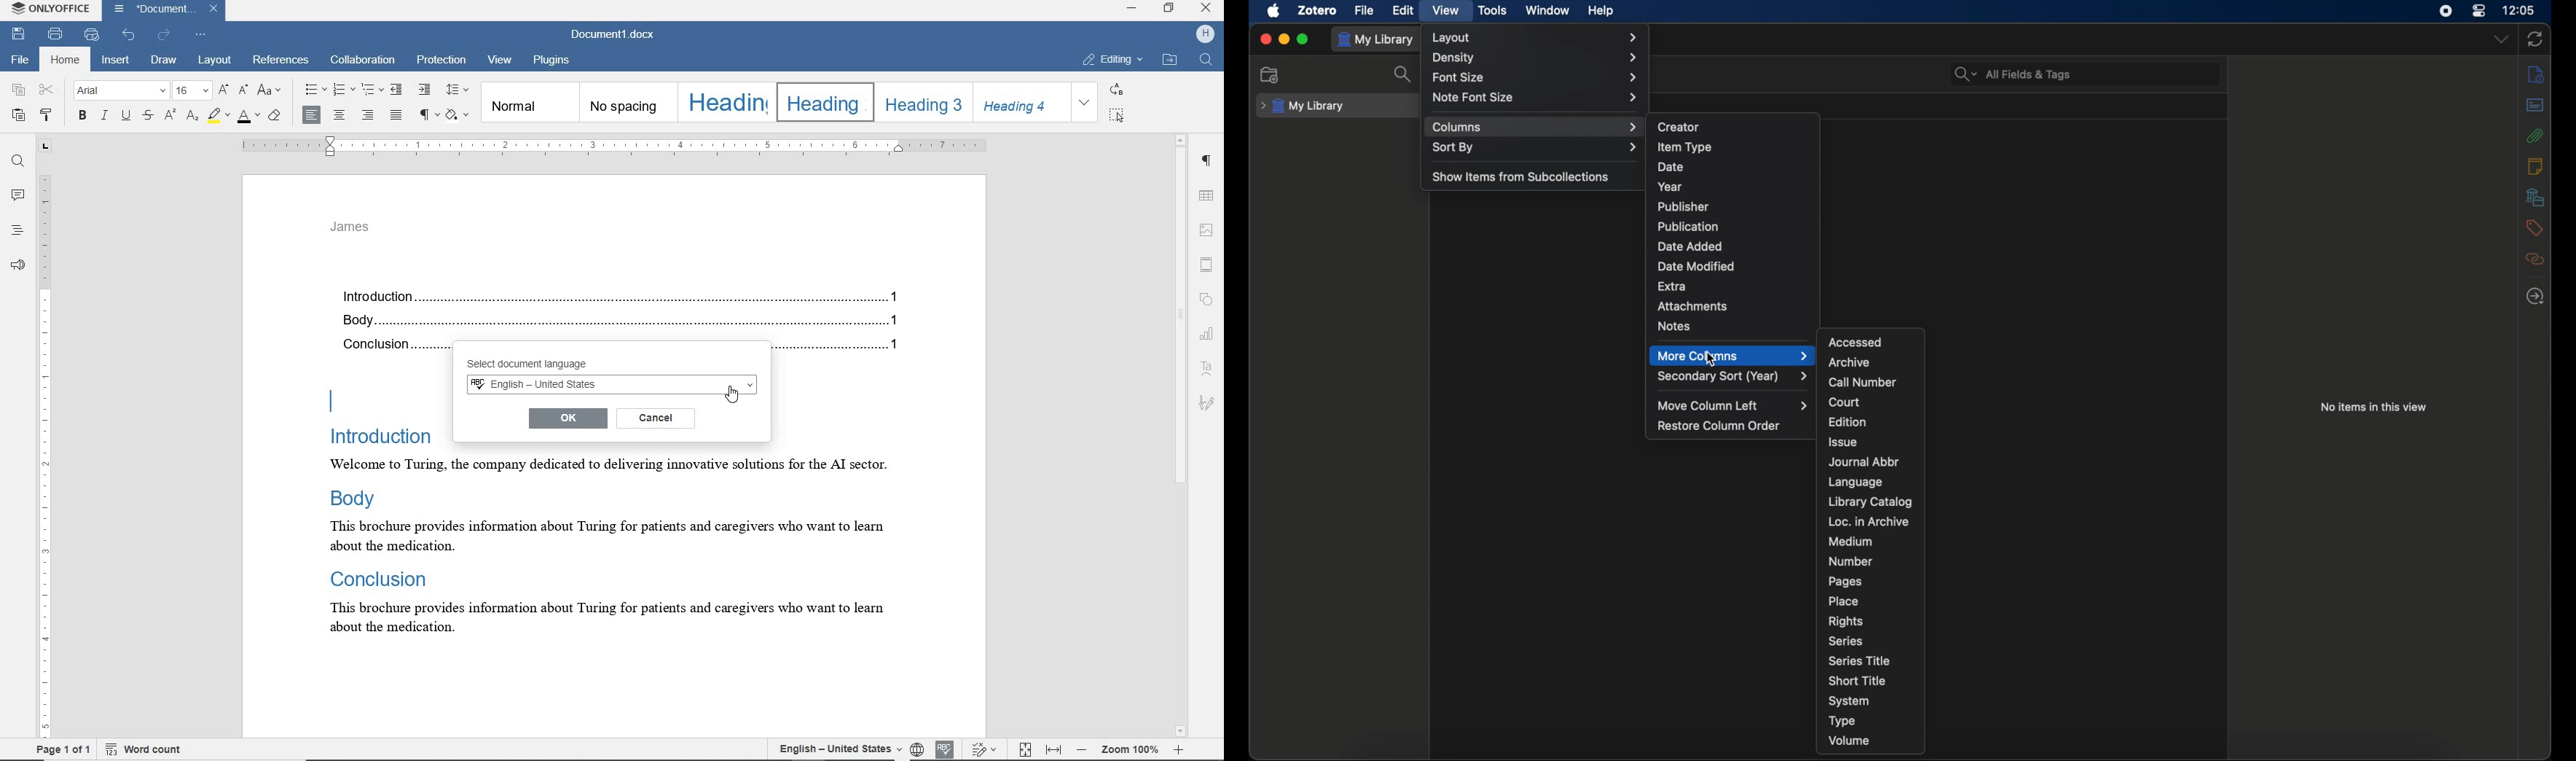 The image size is (2576, 784). I want to click on layout, so click(1534, 37).